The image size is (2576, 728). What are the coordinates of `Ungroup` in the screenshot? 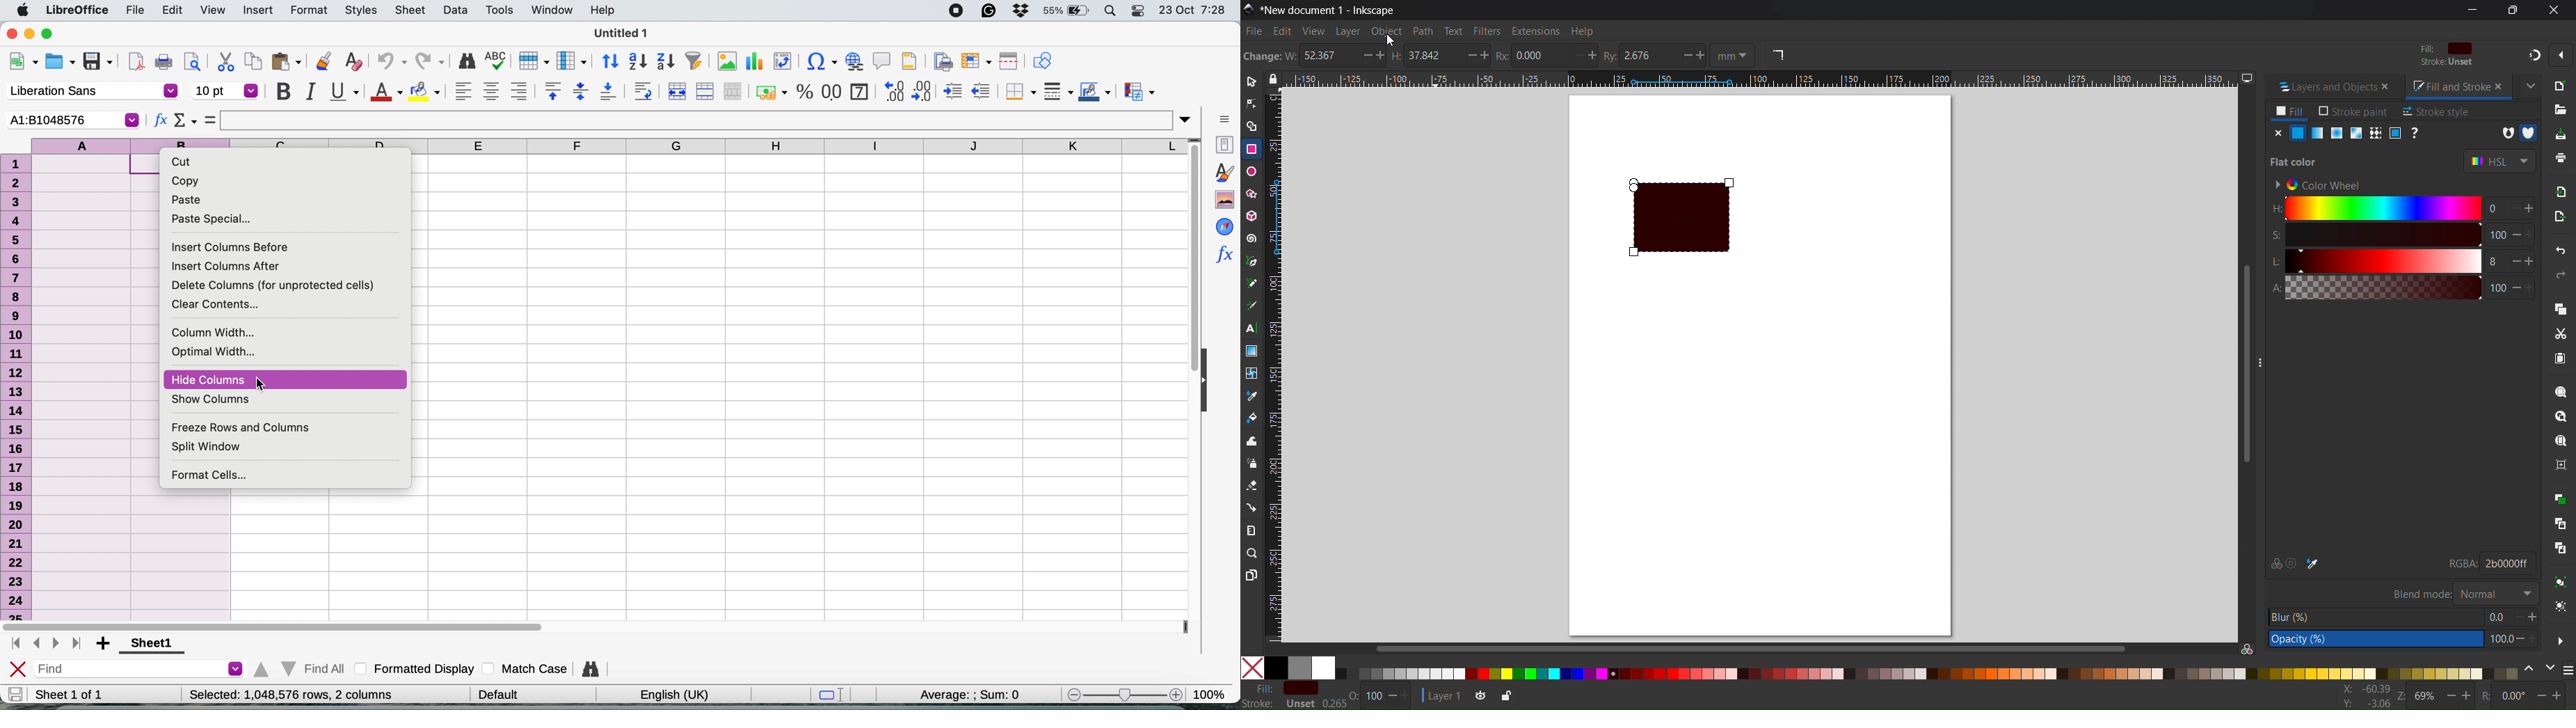 It's located at (2561, 608).